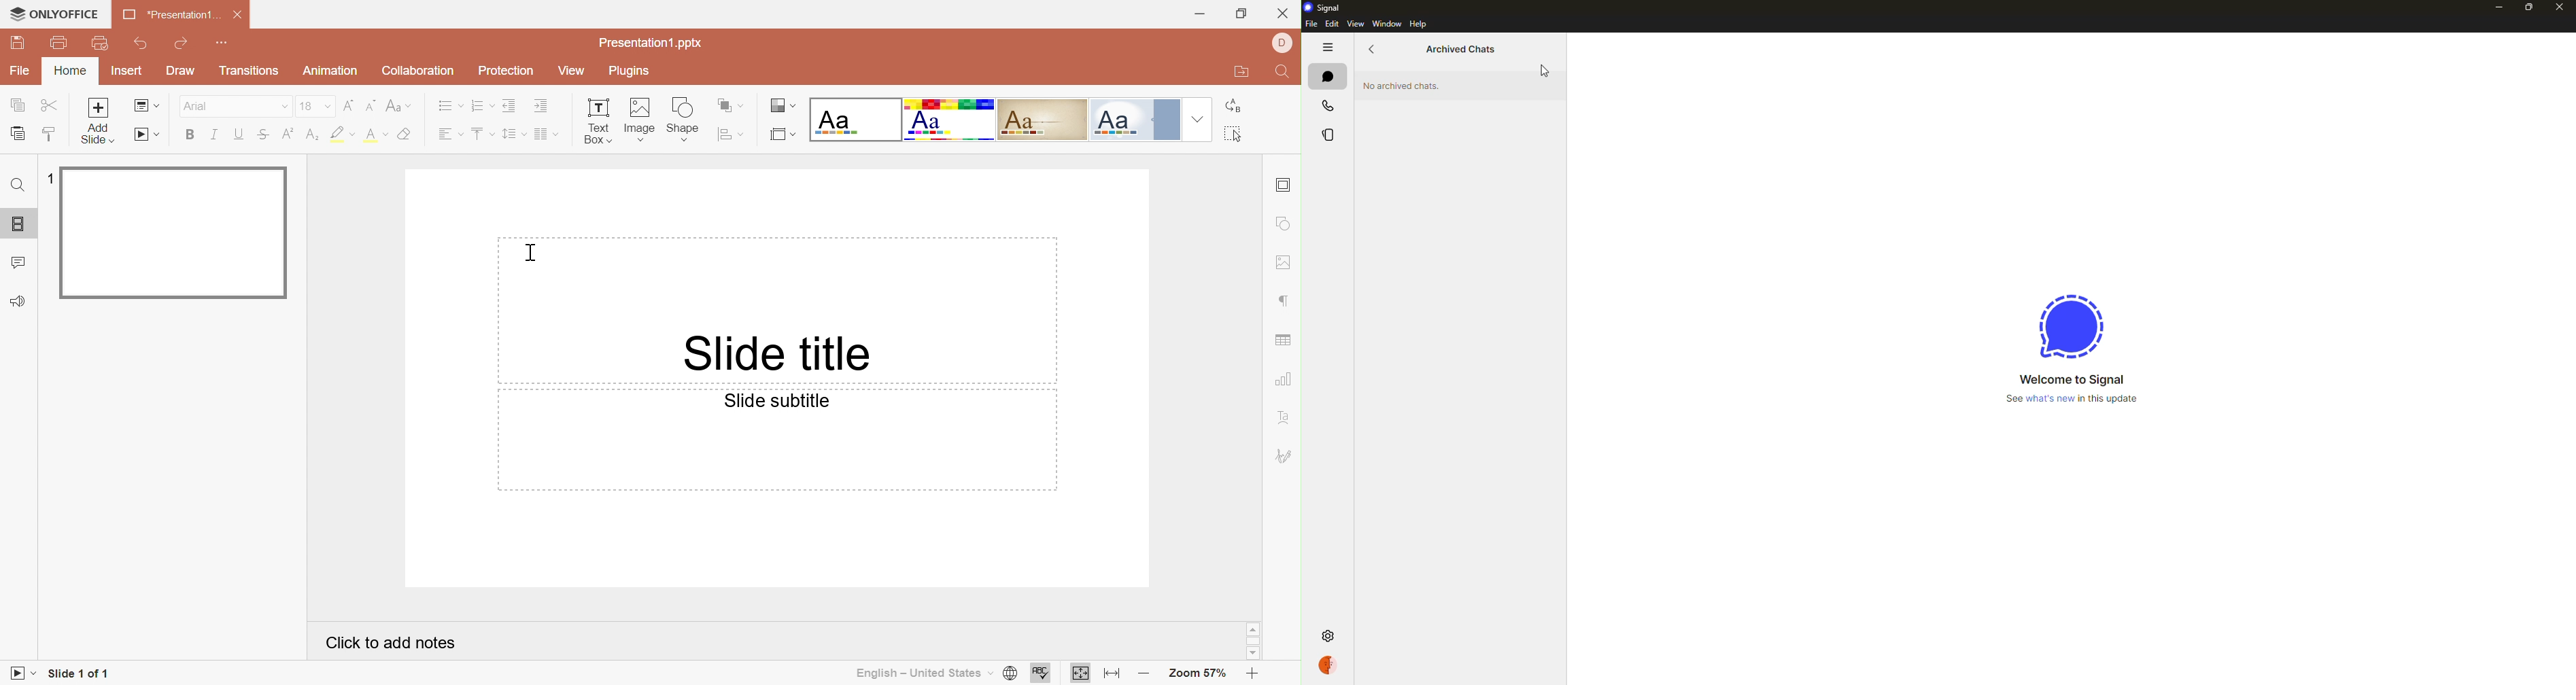  What do you see at coordinates (69, 73) in the screenshot?
I see `Home` at bounding box center [69, 73].